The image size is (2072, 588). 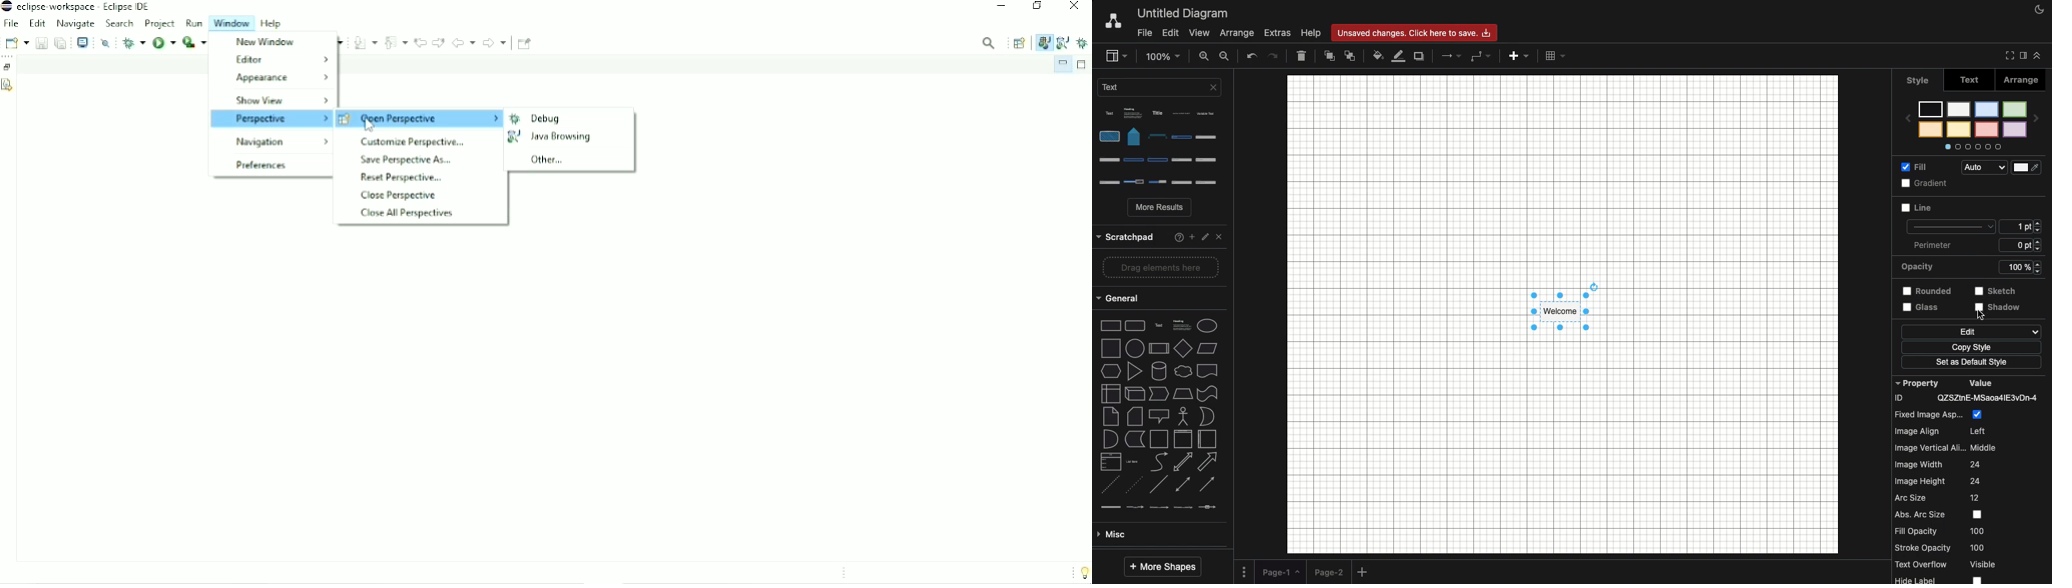 I want to click on line types, so click(x=1163, y=396).